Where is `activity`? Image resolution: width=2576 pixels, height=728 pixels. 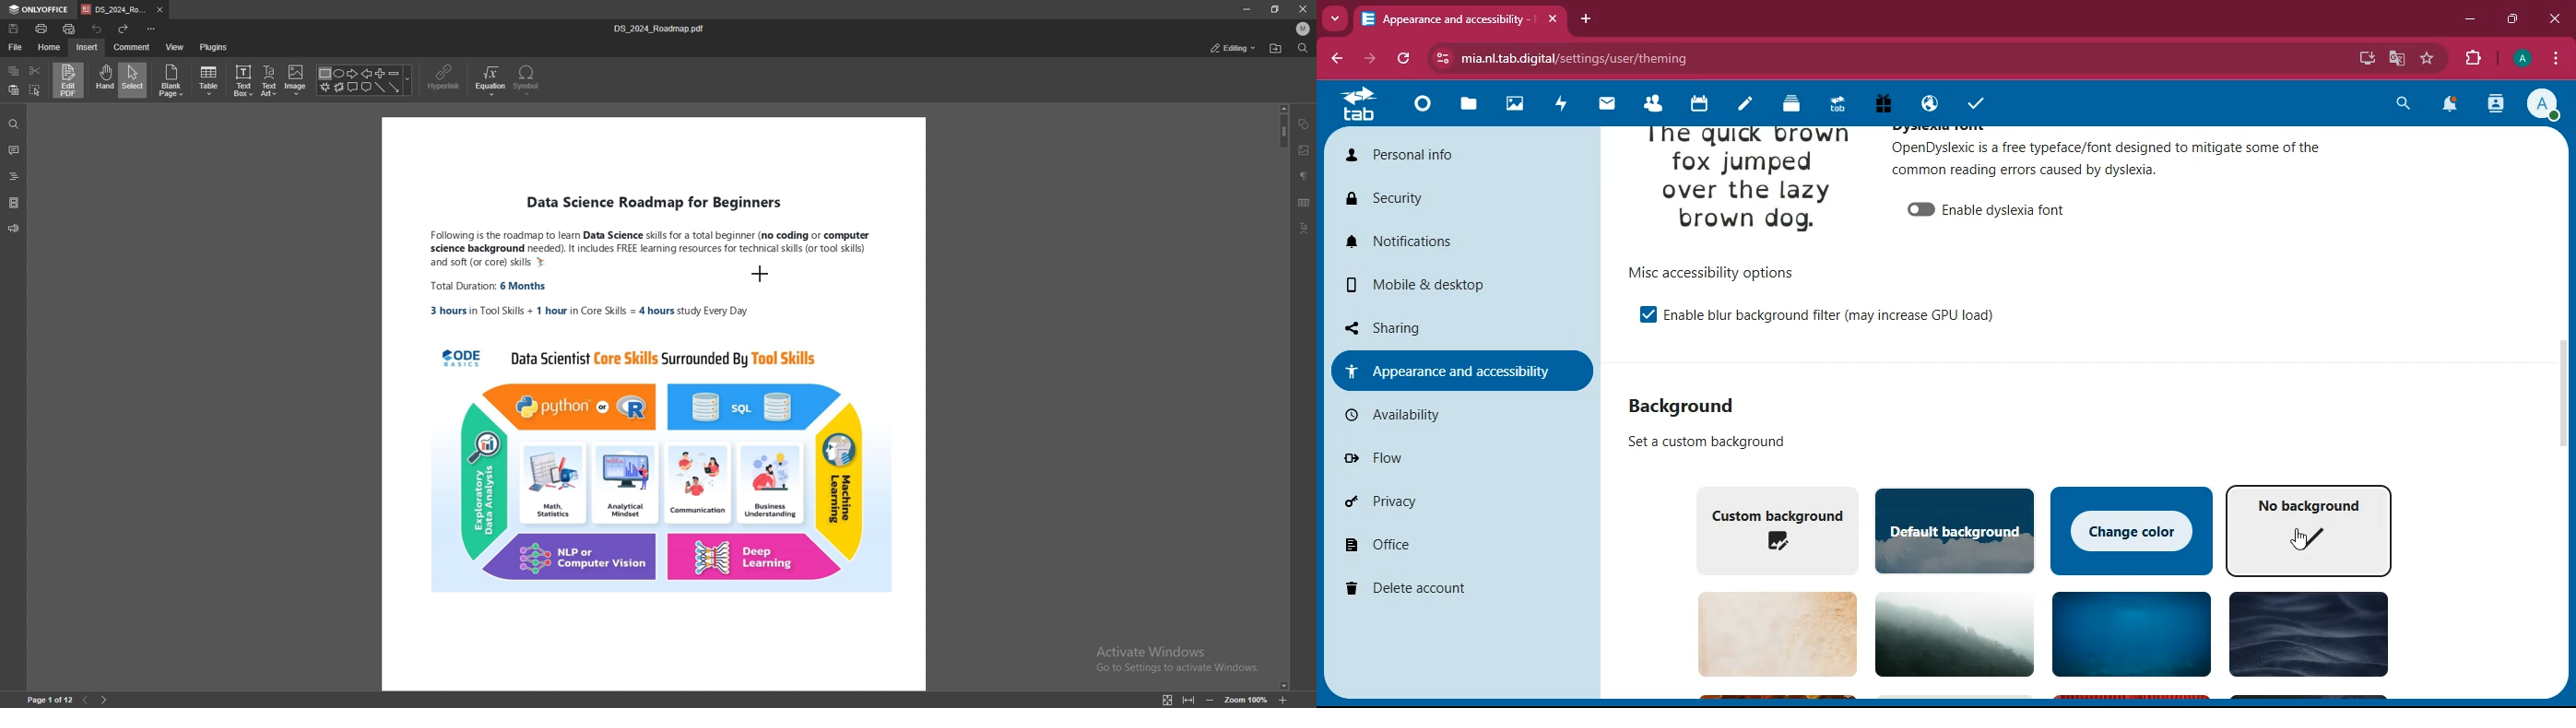 activity is located at coordinates (1561, 102).